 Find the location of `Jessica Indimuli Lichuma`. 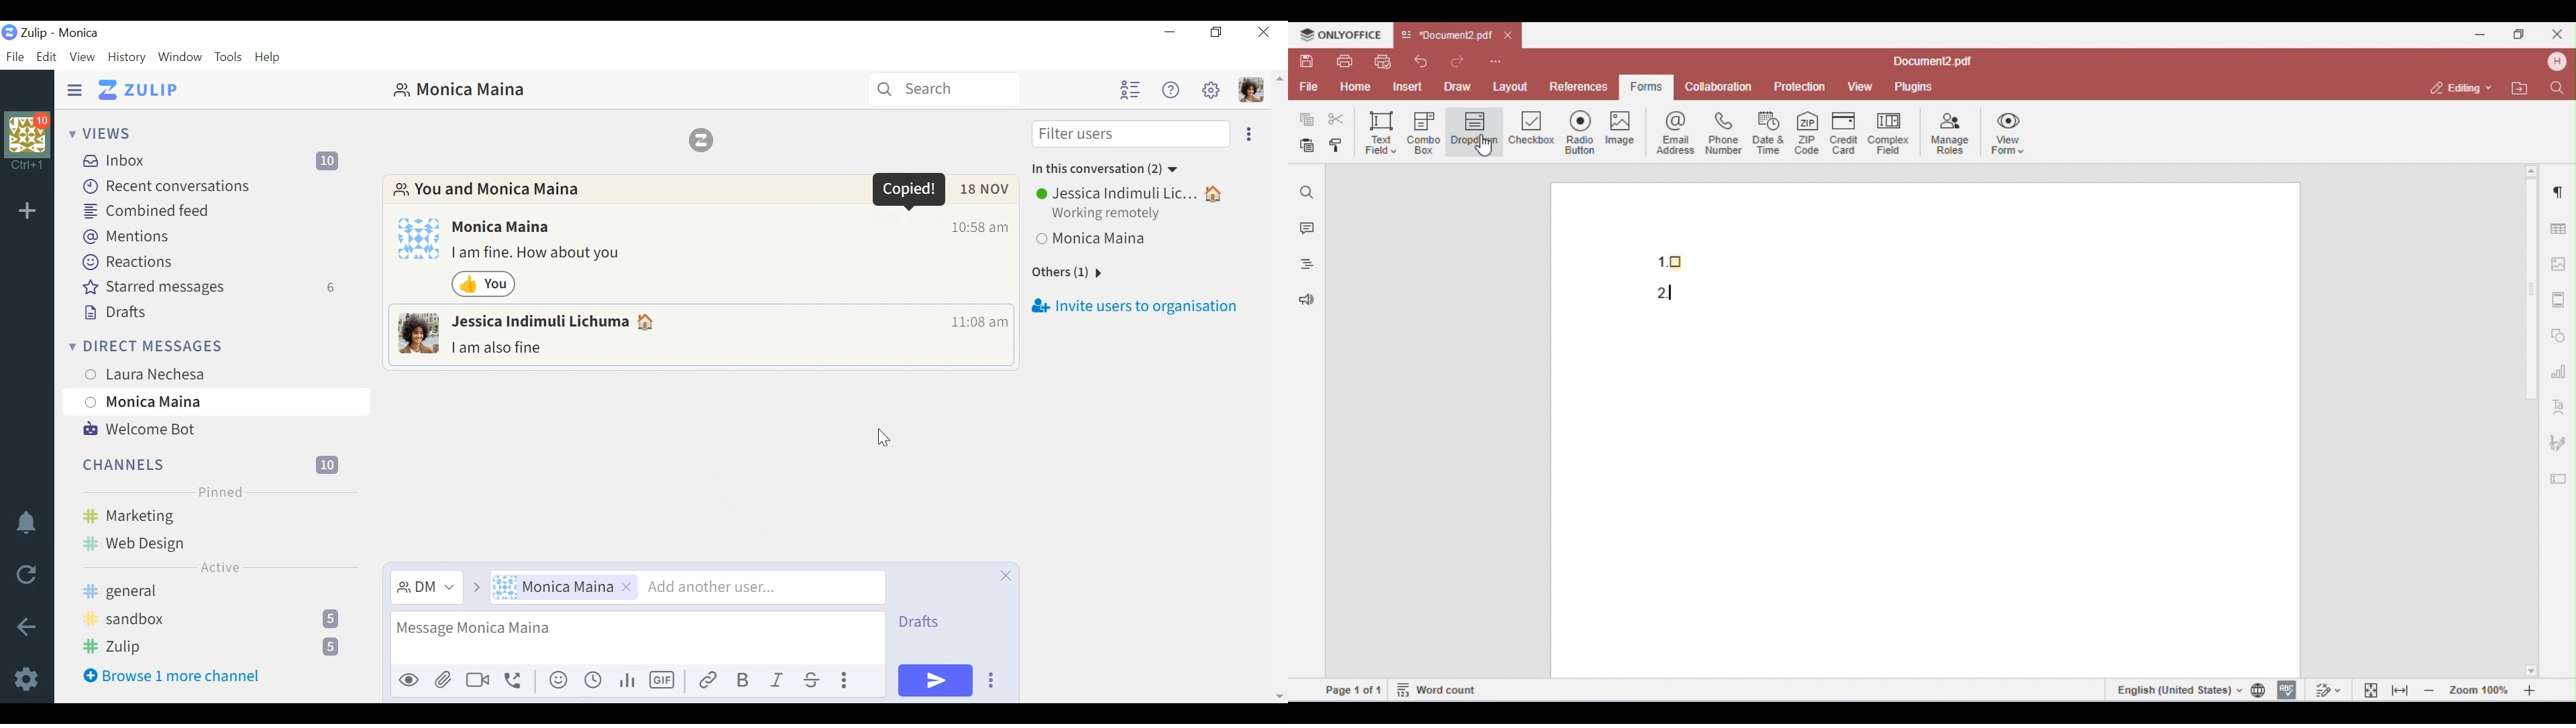

Jessica Indimuli Lichuma is located at coordinates (557, 322).